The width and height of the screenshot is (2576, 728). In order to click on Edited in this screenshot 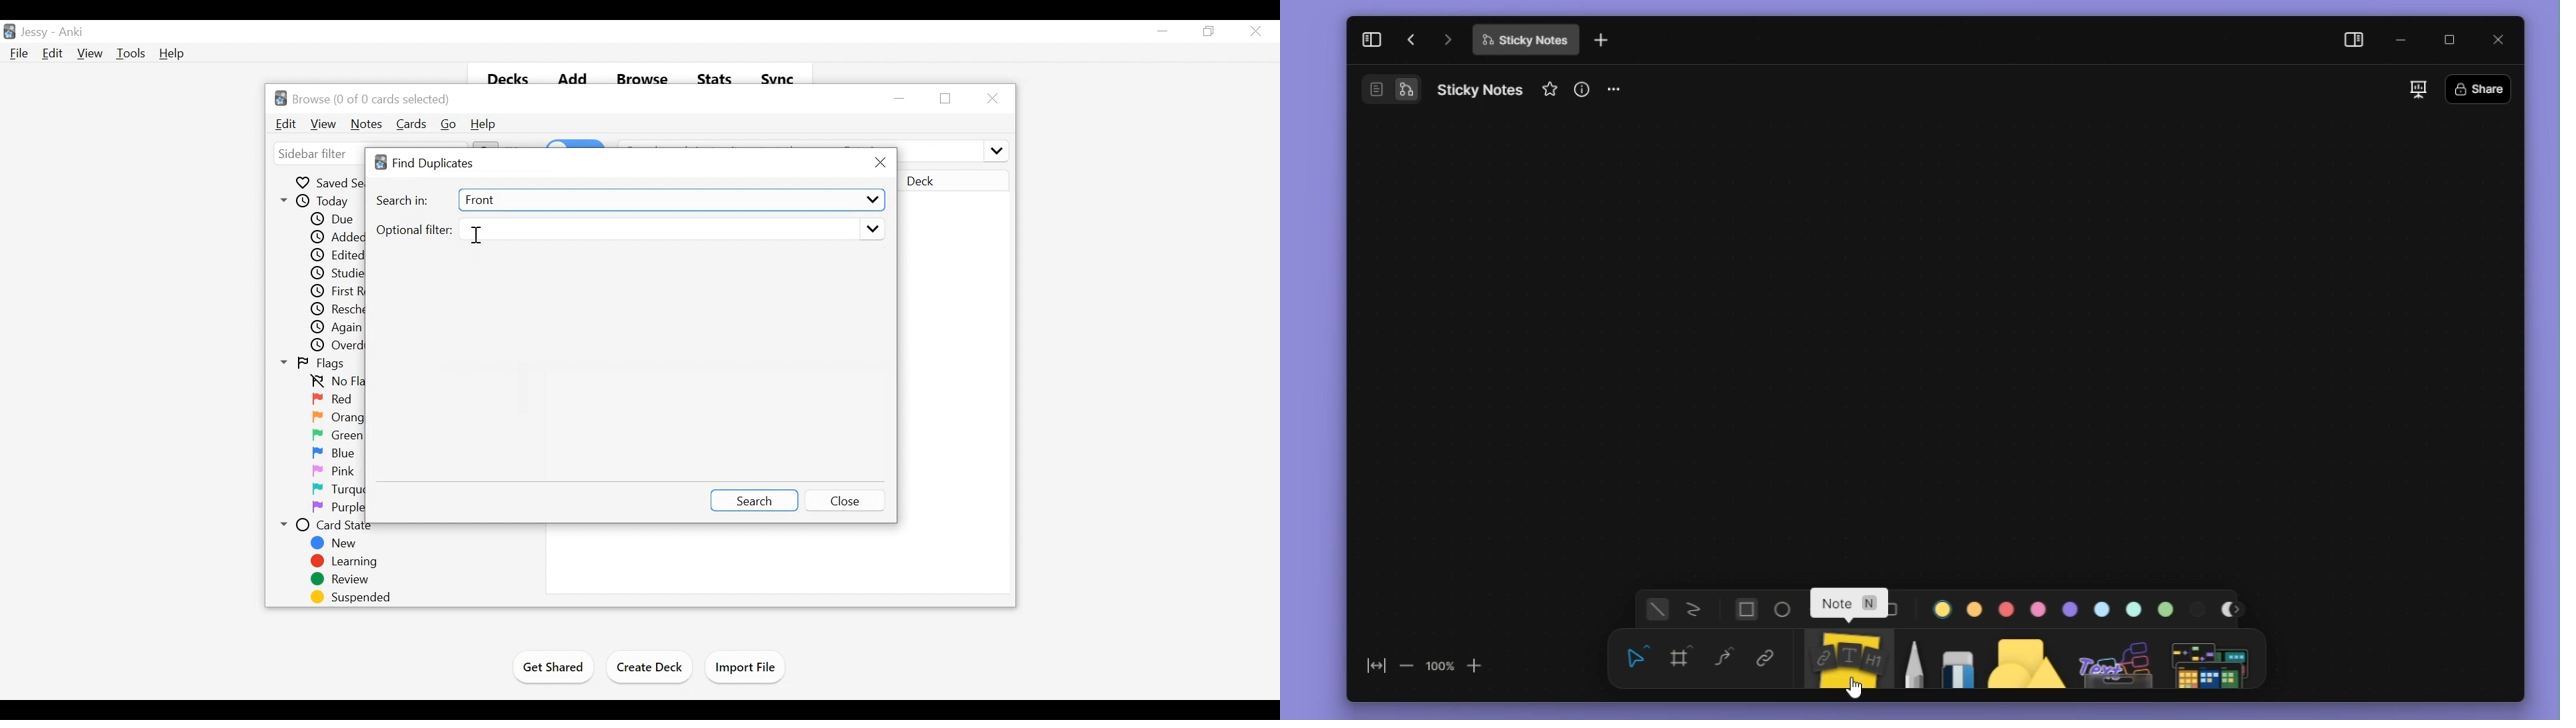, I will do `click(338, 256)`.